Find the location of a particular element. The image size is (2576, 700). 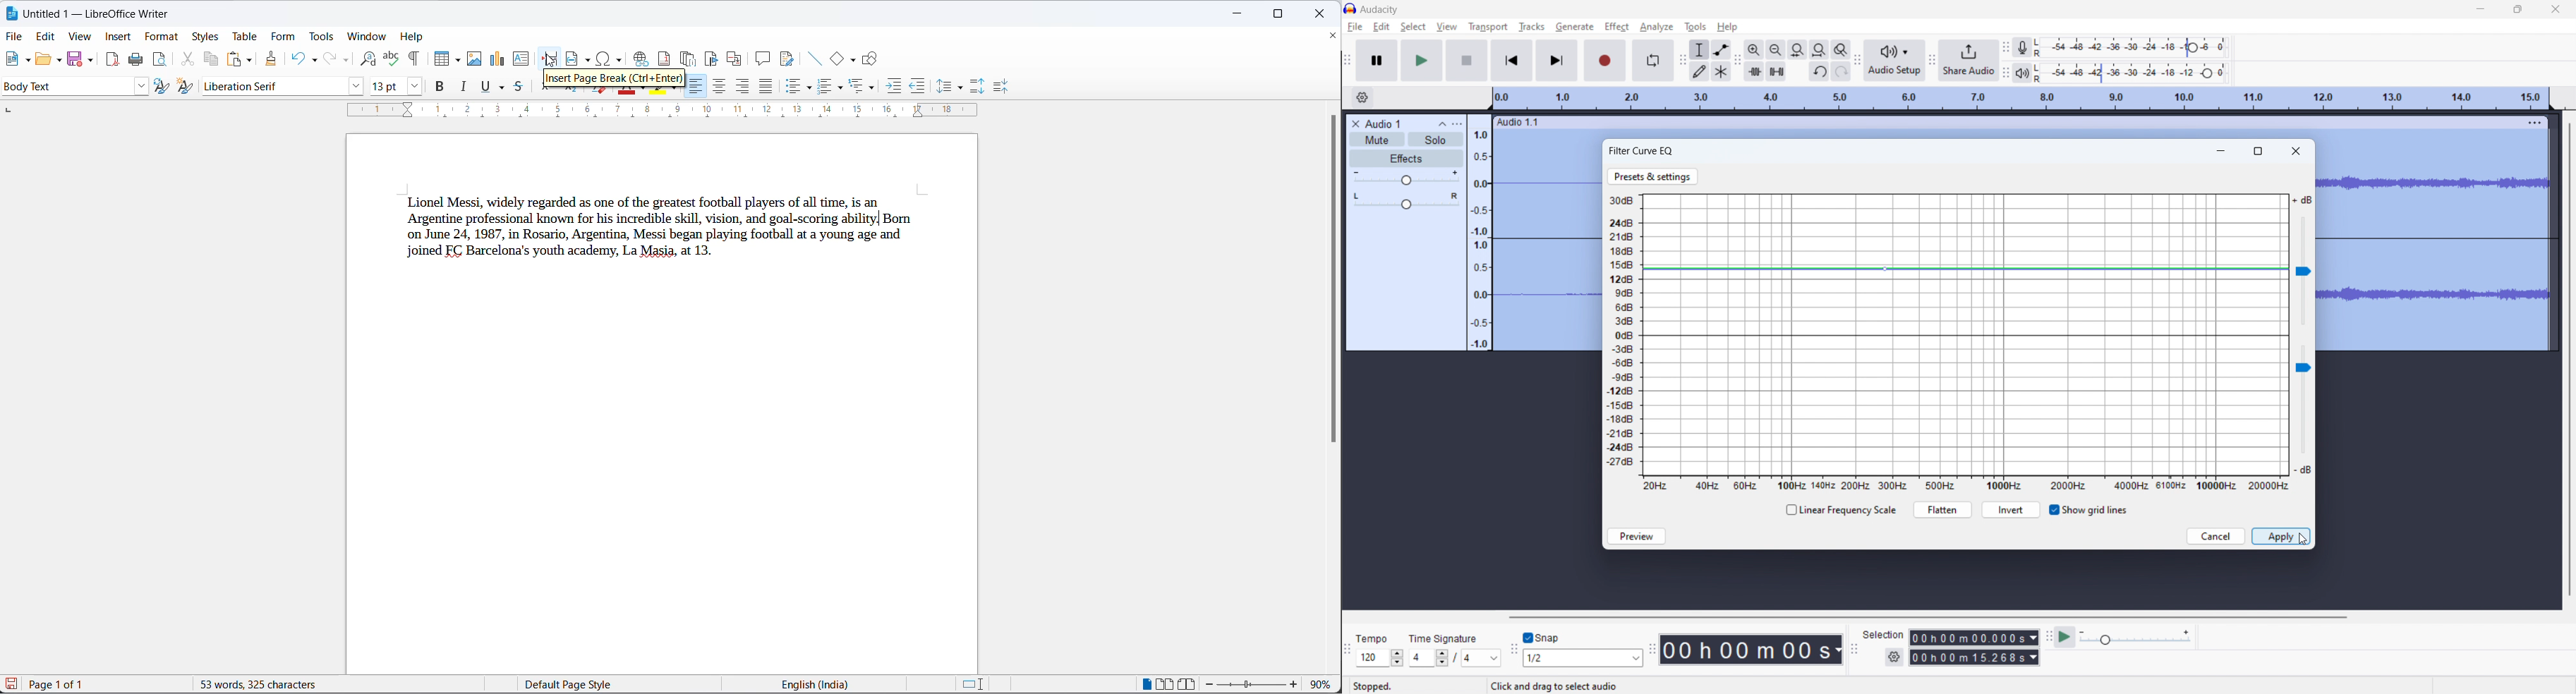

paste options is located at coordinates (247, 59).